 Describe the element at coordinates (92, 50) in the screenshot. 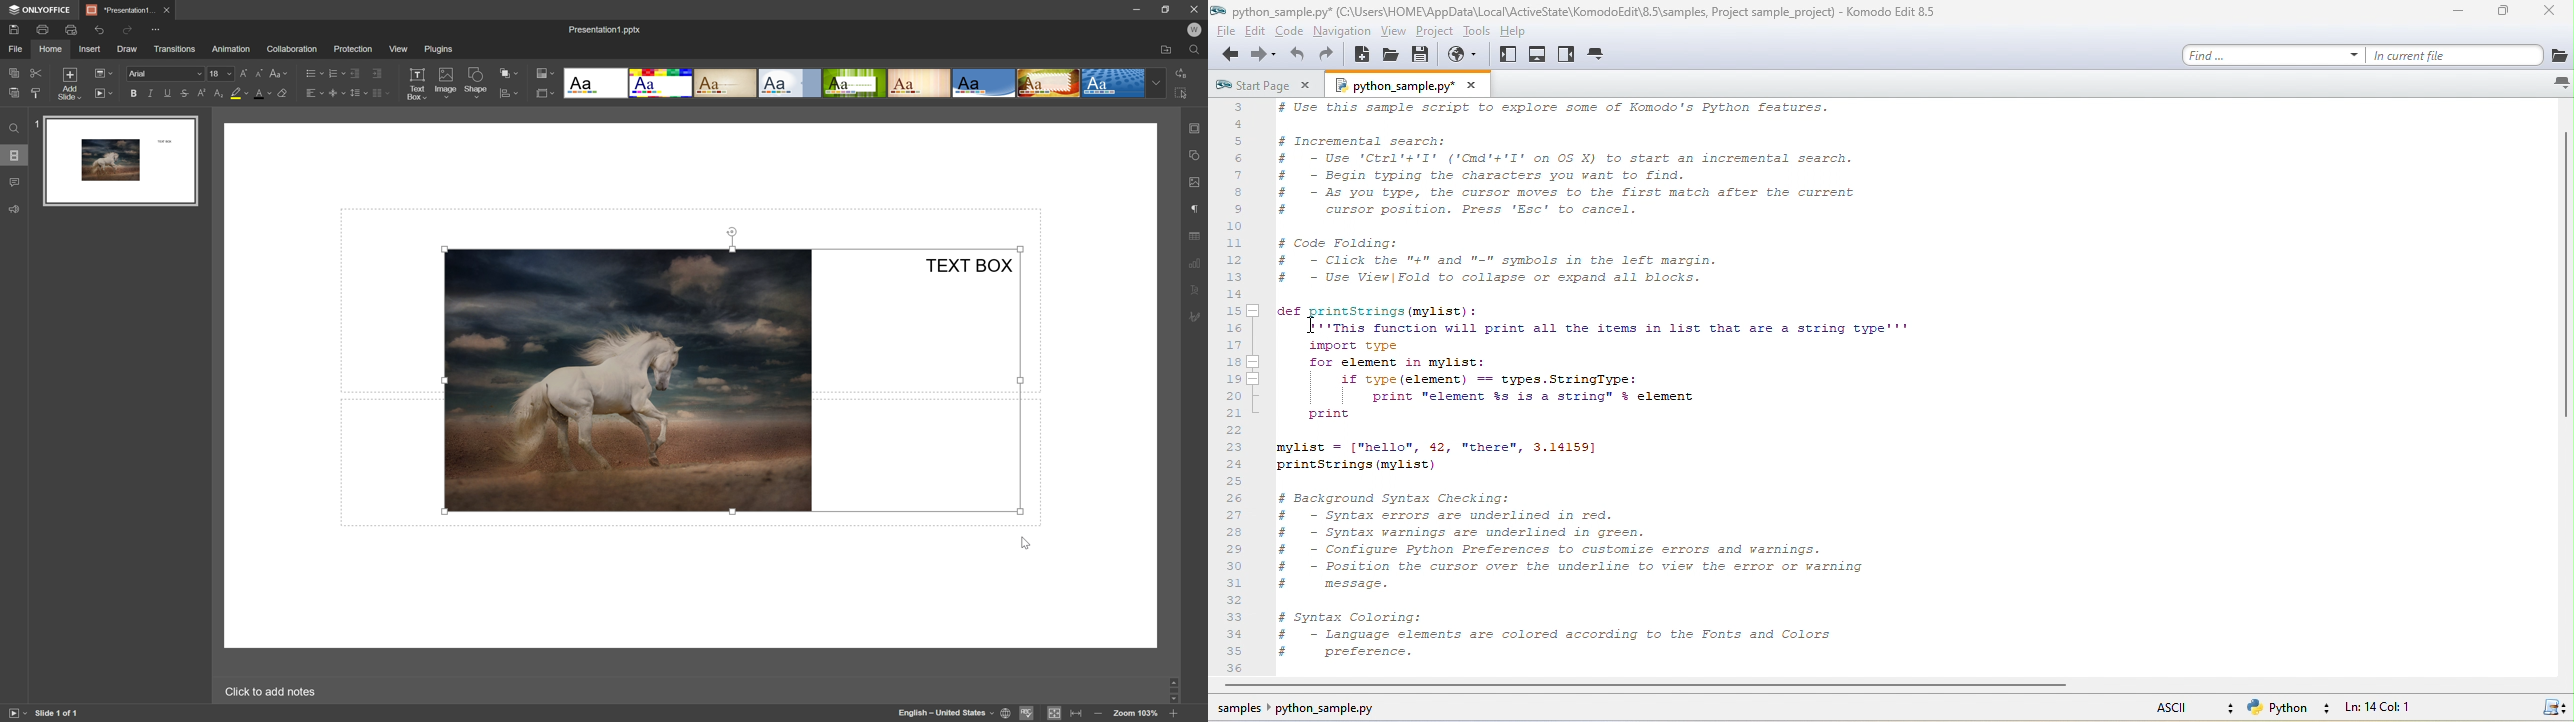

I see `insert` at that location.